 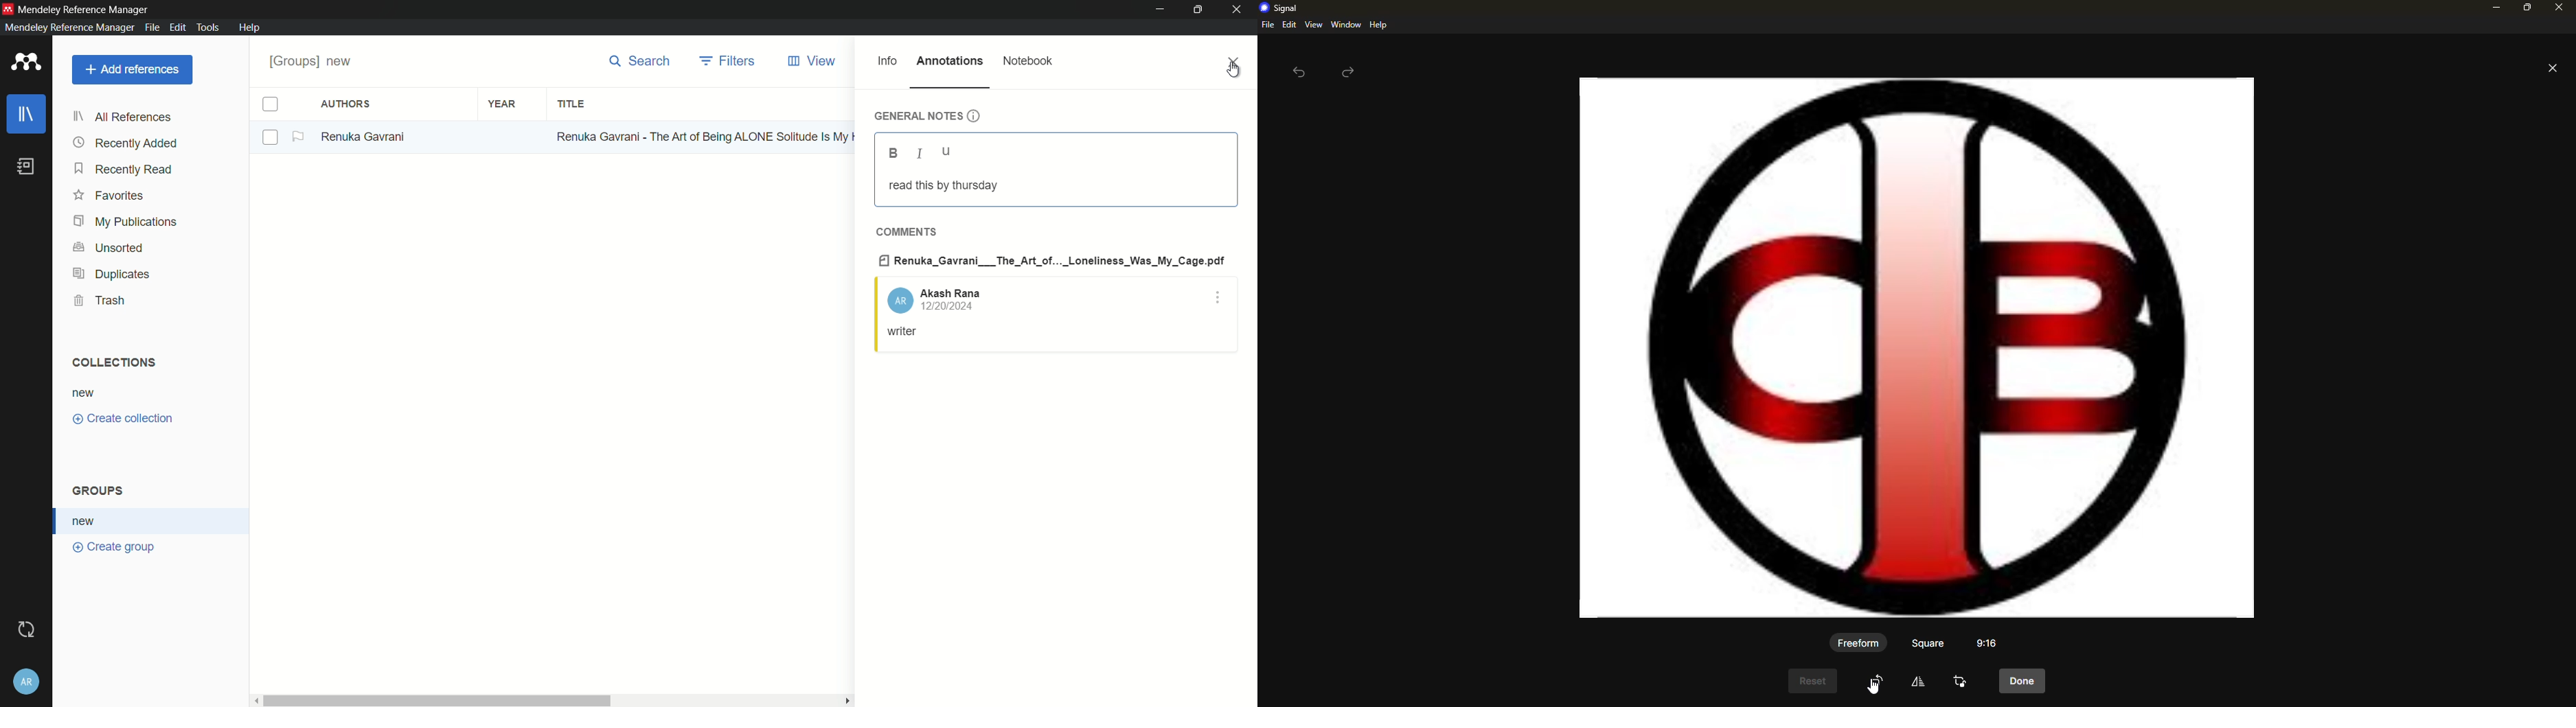 What do you see at coordinates (905, 231) in the screenshot?
I see `comments` at bounding box center [905, 231].